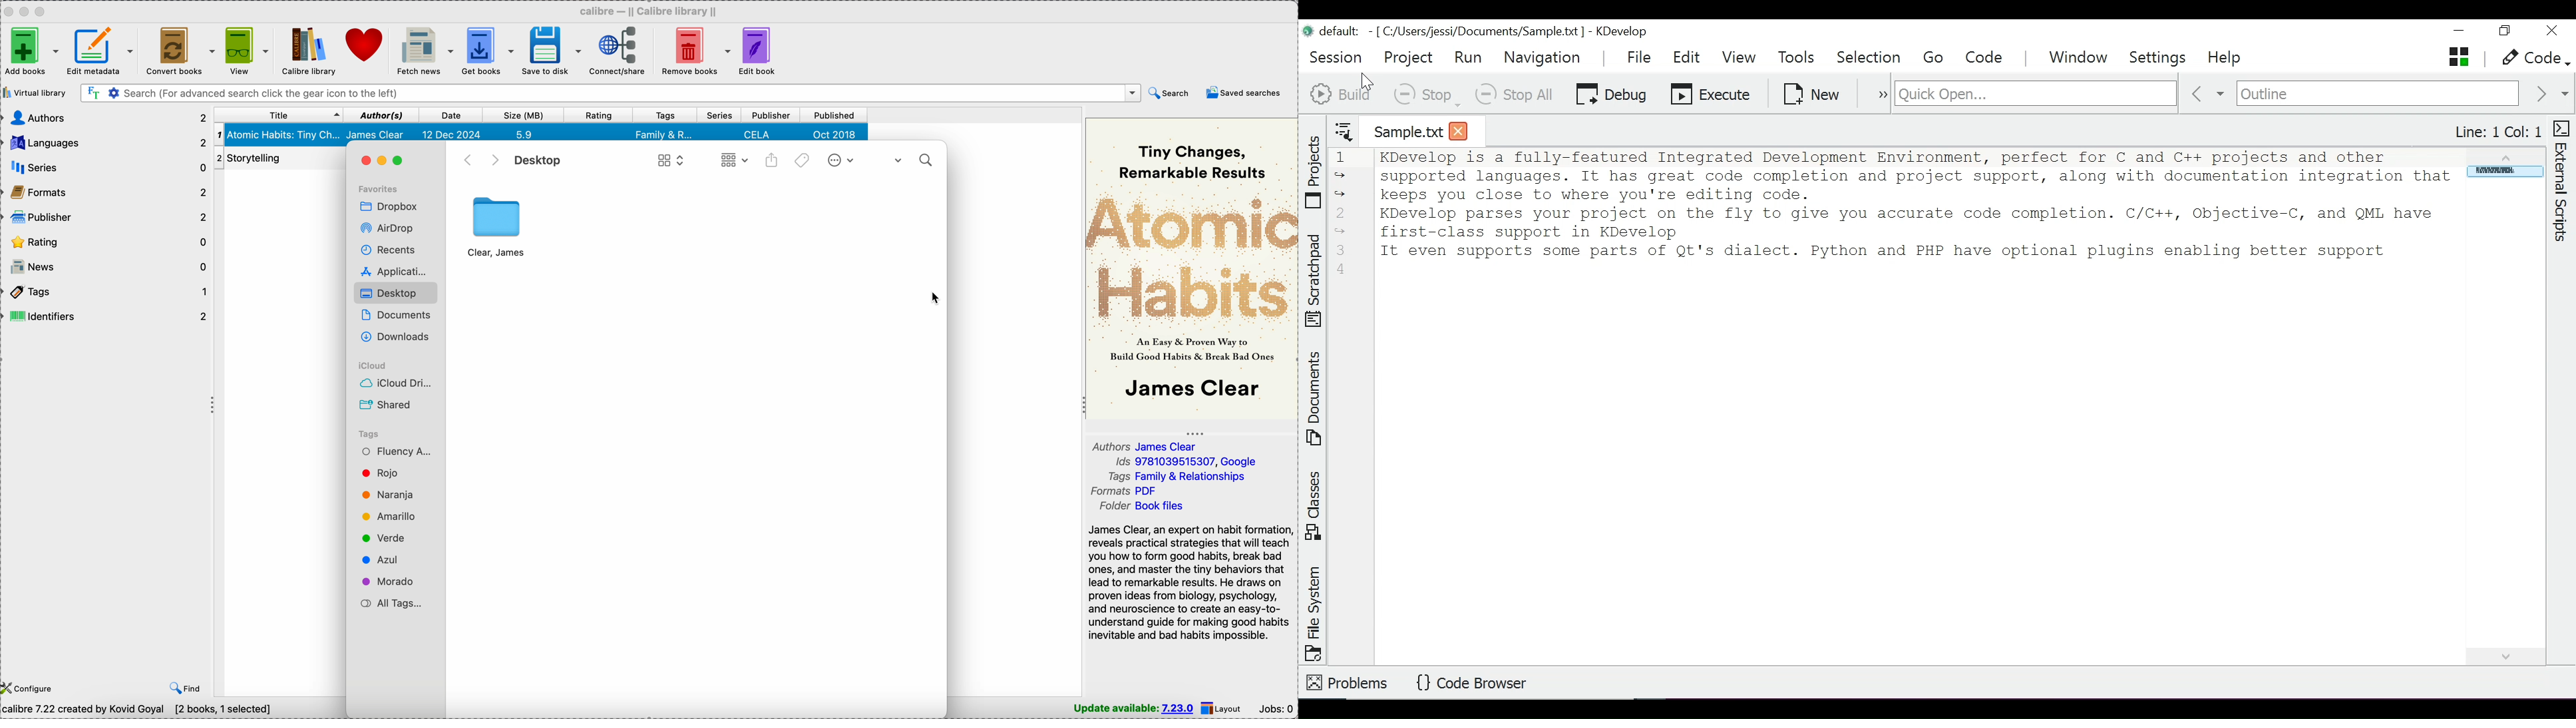 The height and width of the screenshot is (728, 2576). I want to click on minimize, so click(386, 162).